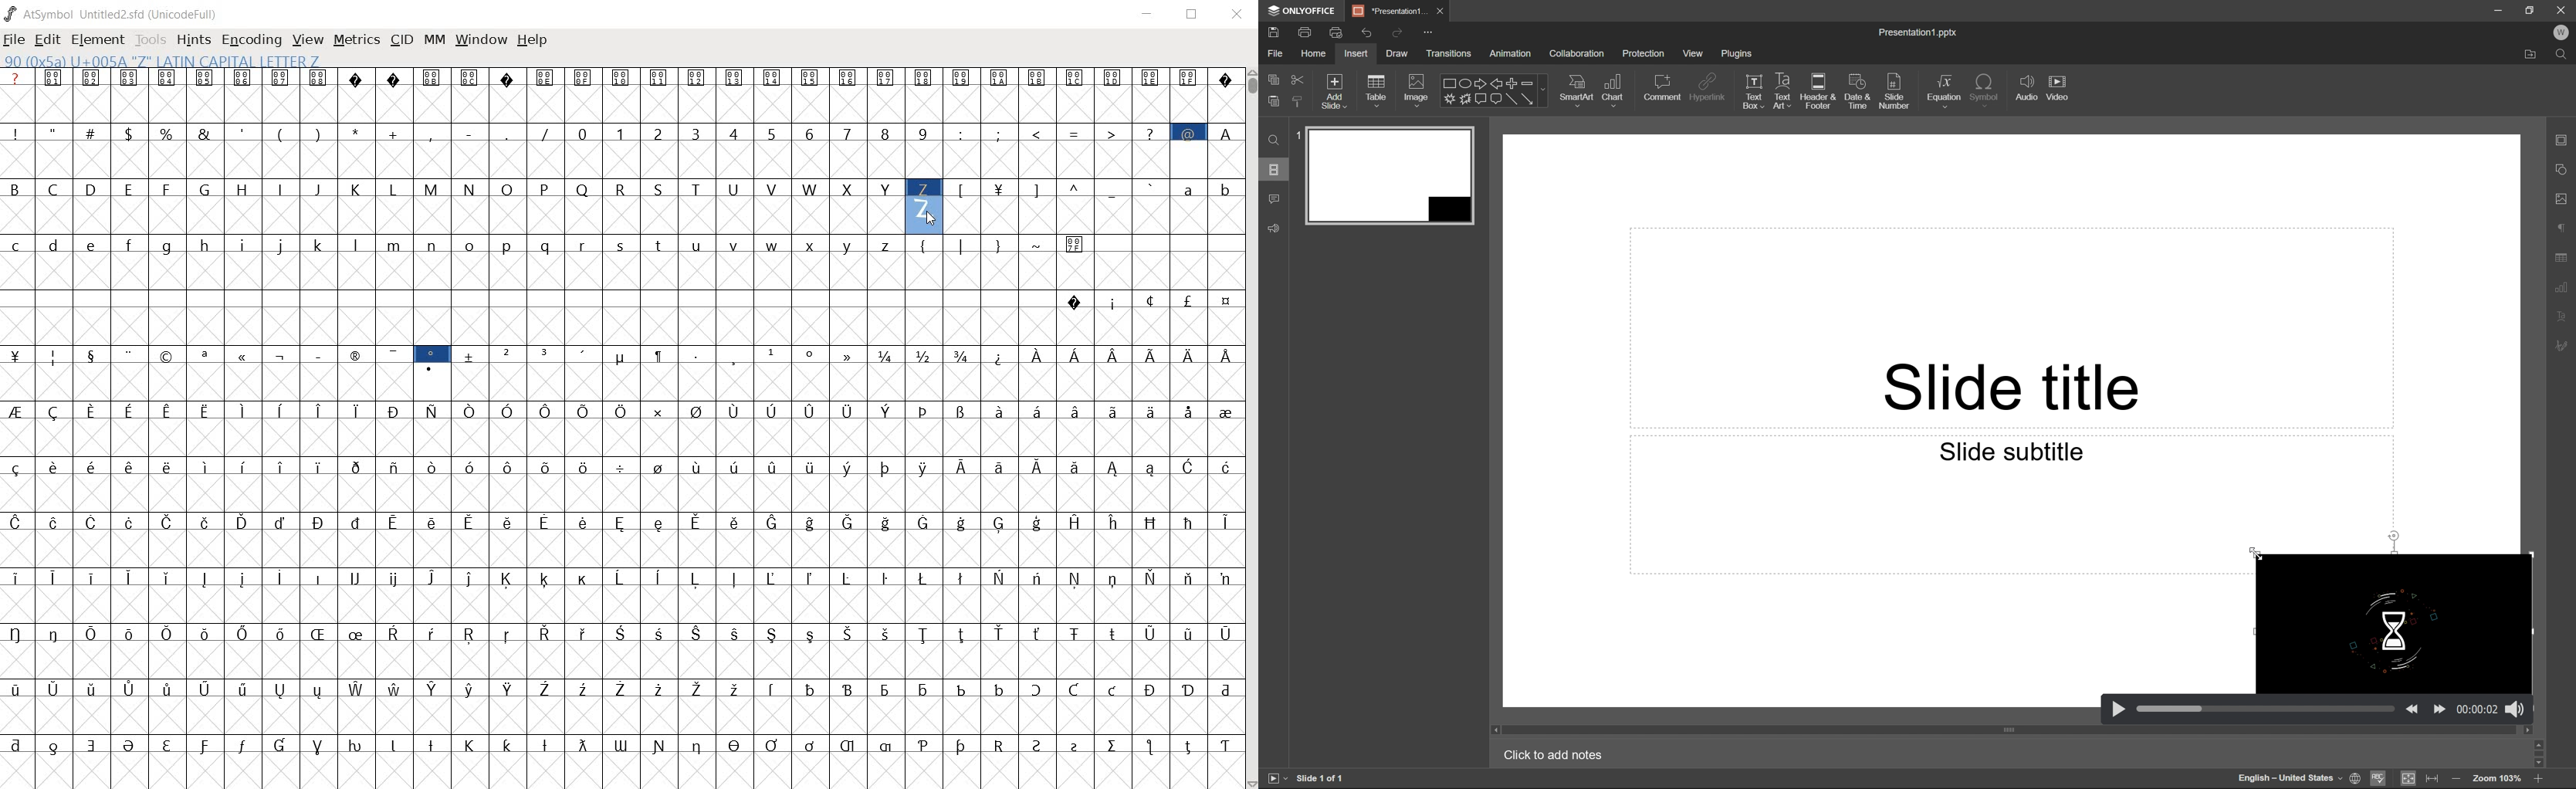 This screenshot has width=2576, height=812. I want to click on plugins, so click(1741, 55).